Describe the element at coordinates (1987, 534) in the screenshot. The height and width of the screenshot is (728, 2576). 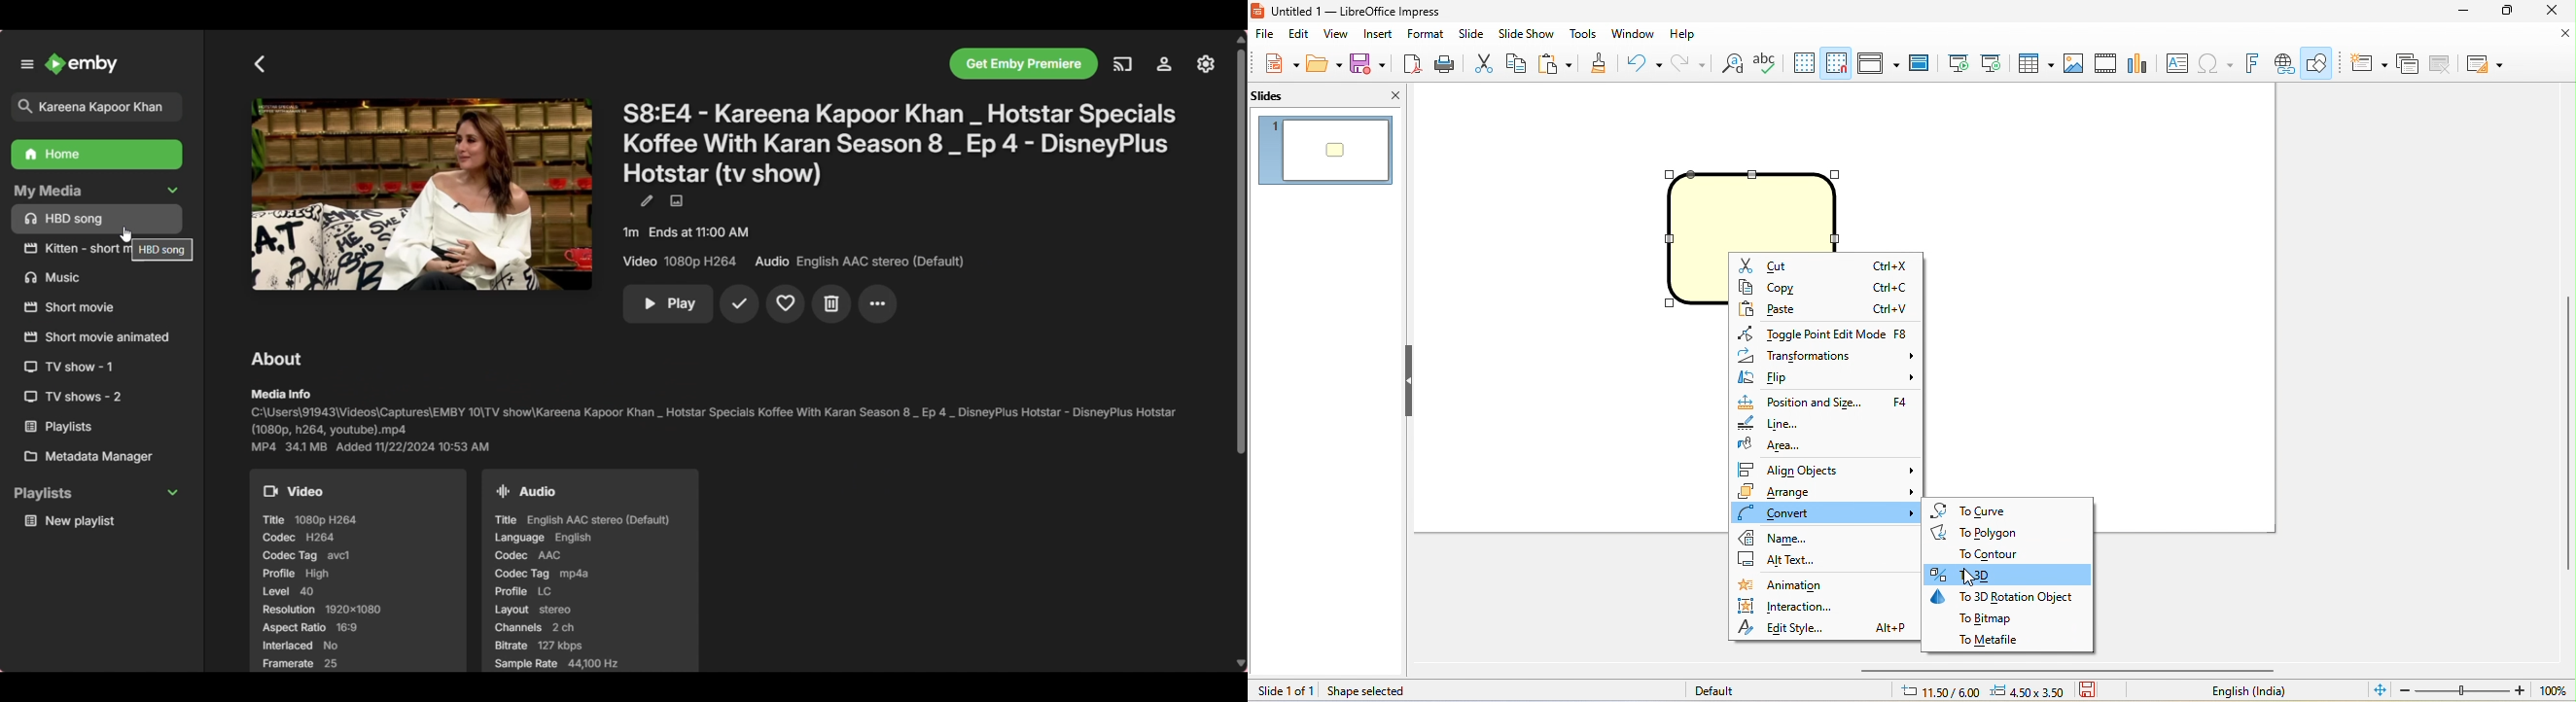
I see `to polygon` at that location.